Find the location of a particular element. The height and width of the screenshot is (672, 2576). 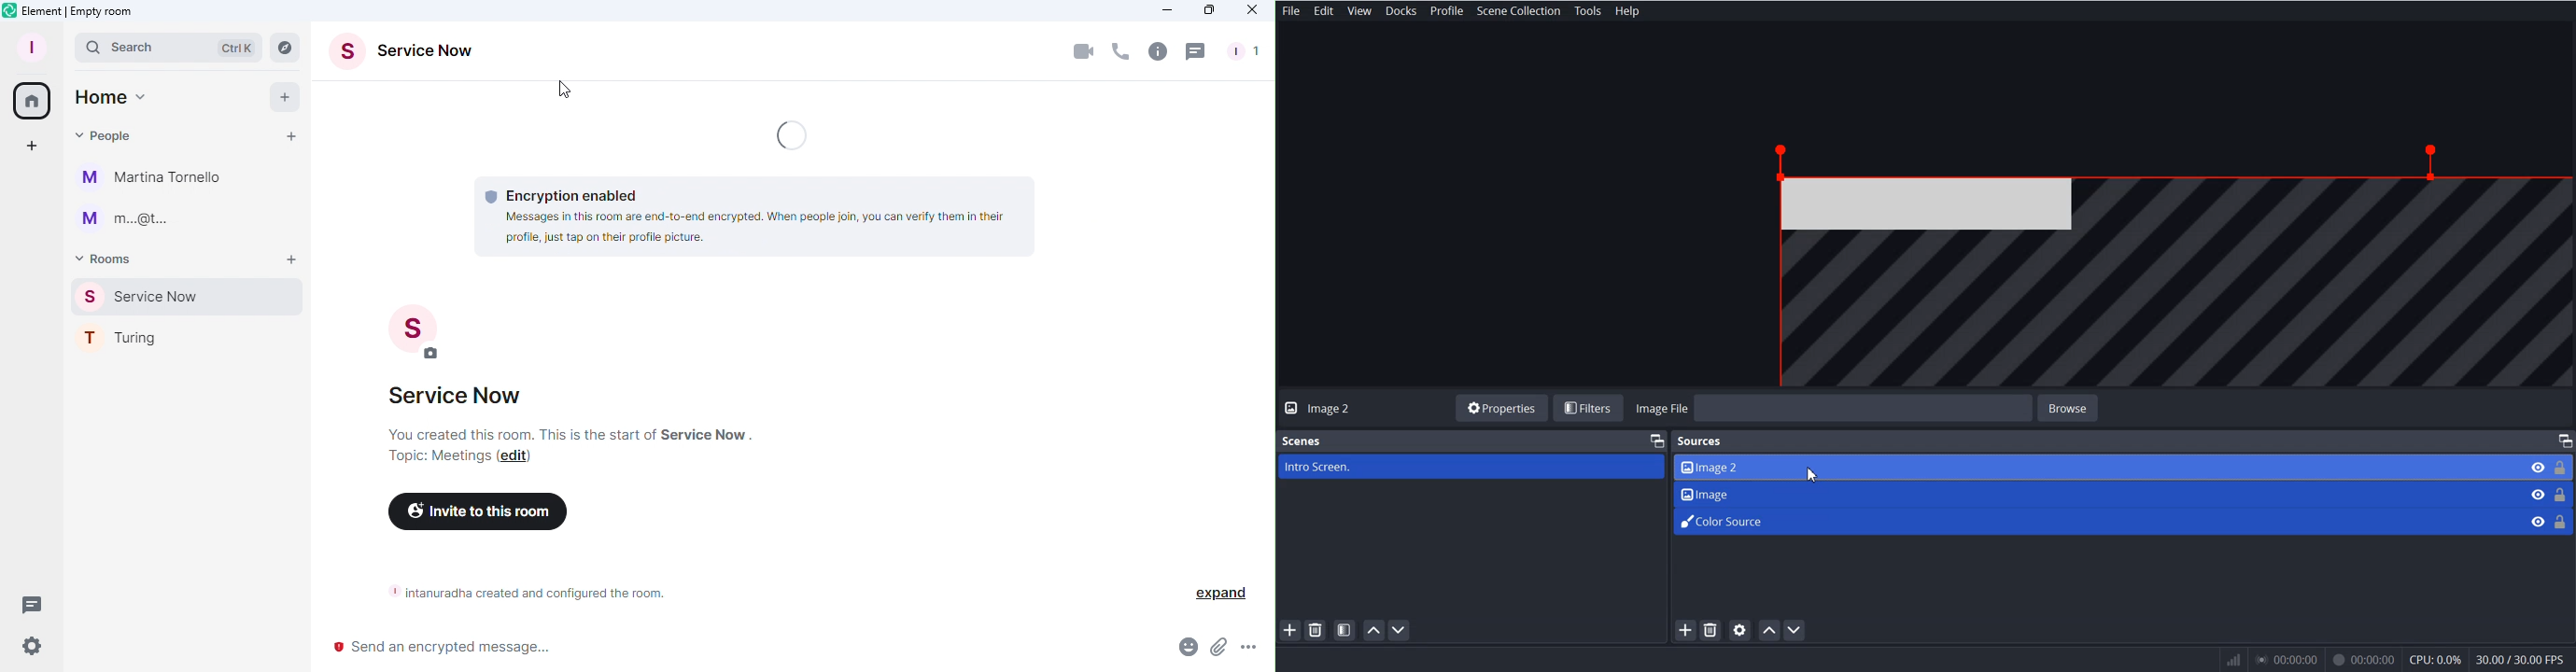

More Options is located at coordinates (1251, 648).